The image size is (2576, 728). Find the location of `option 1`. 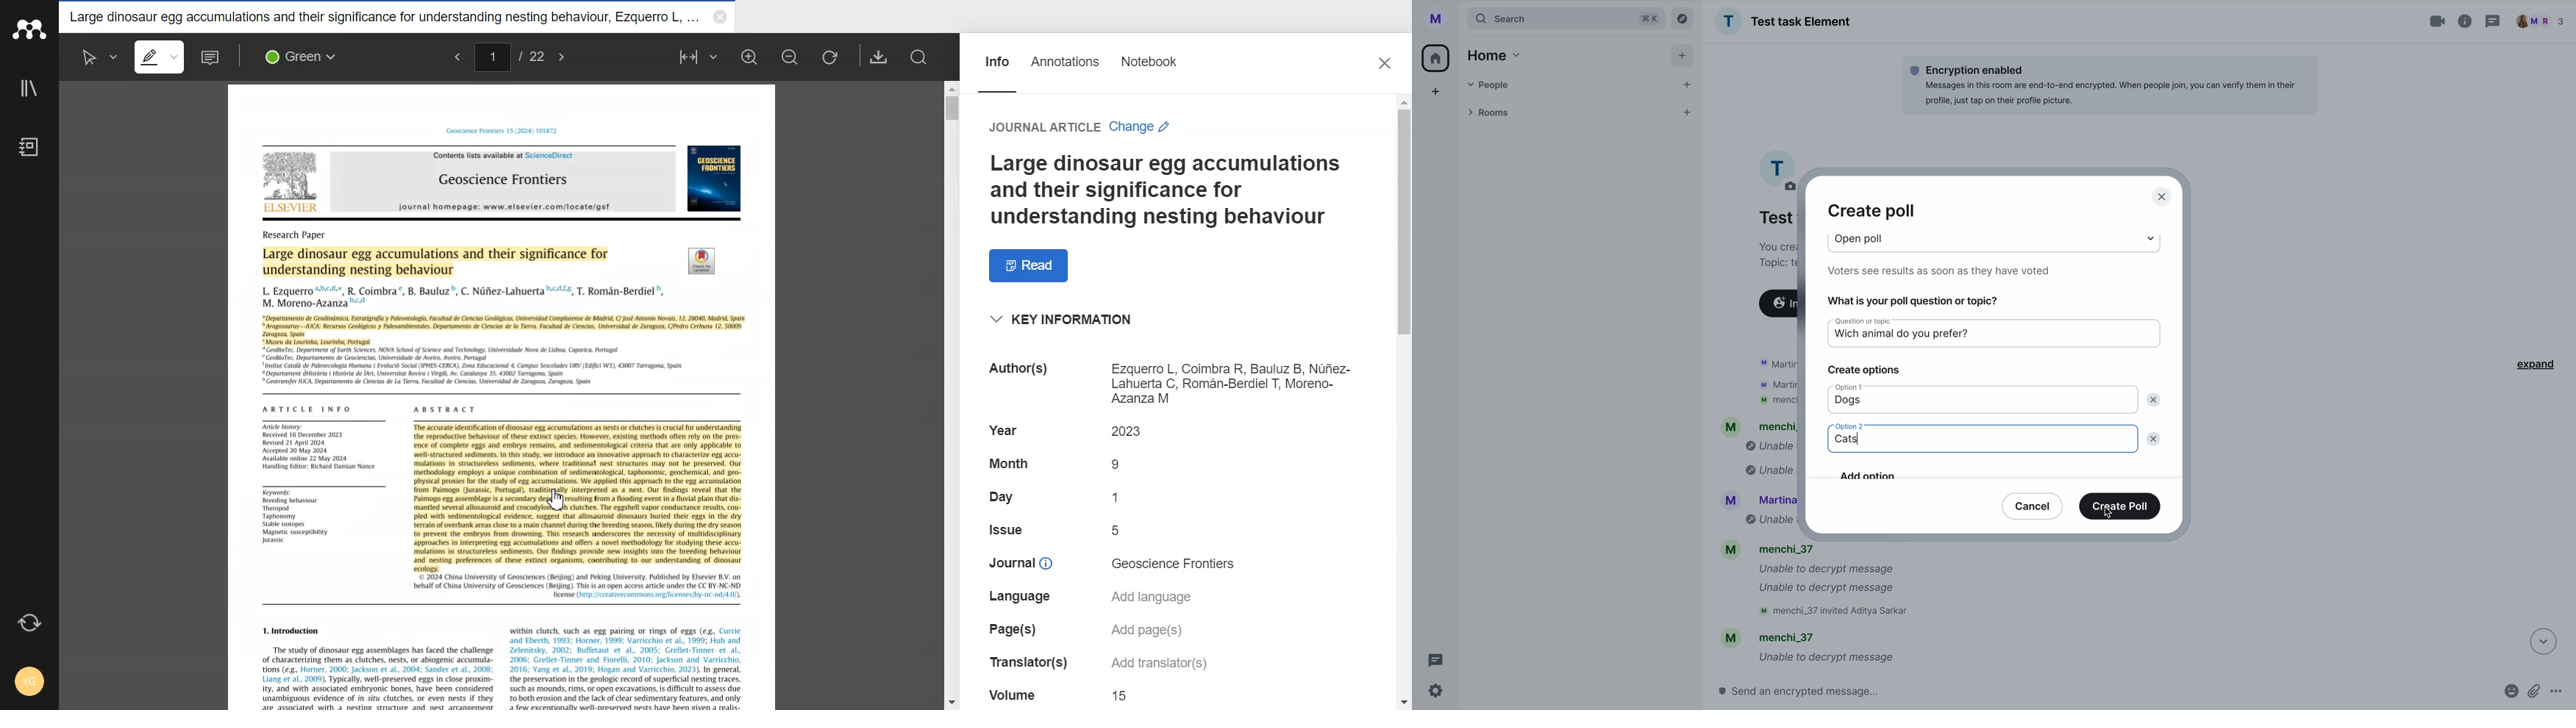

option 1 is located at coordinates (1854, 388).